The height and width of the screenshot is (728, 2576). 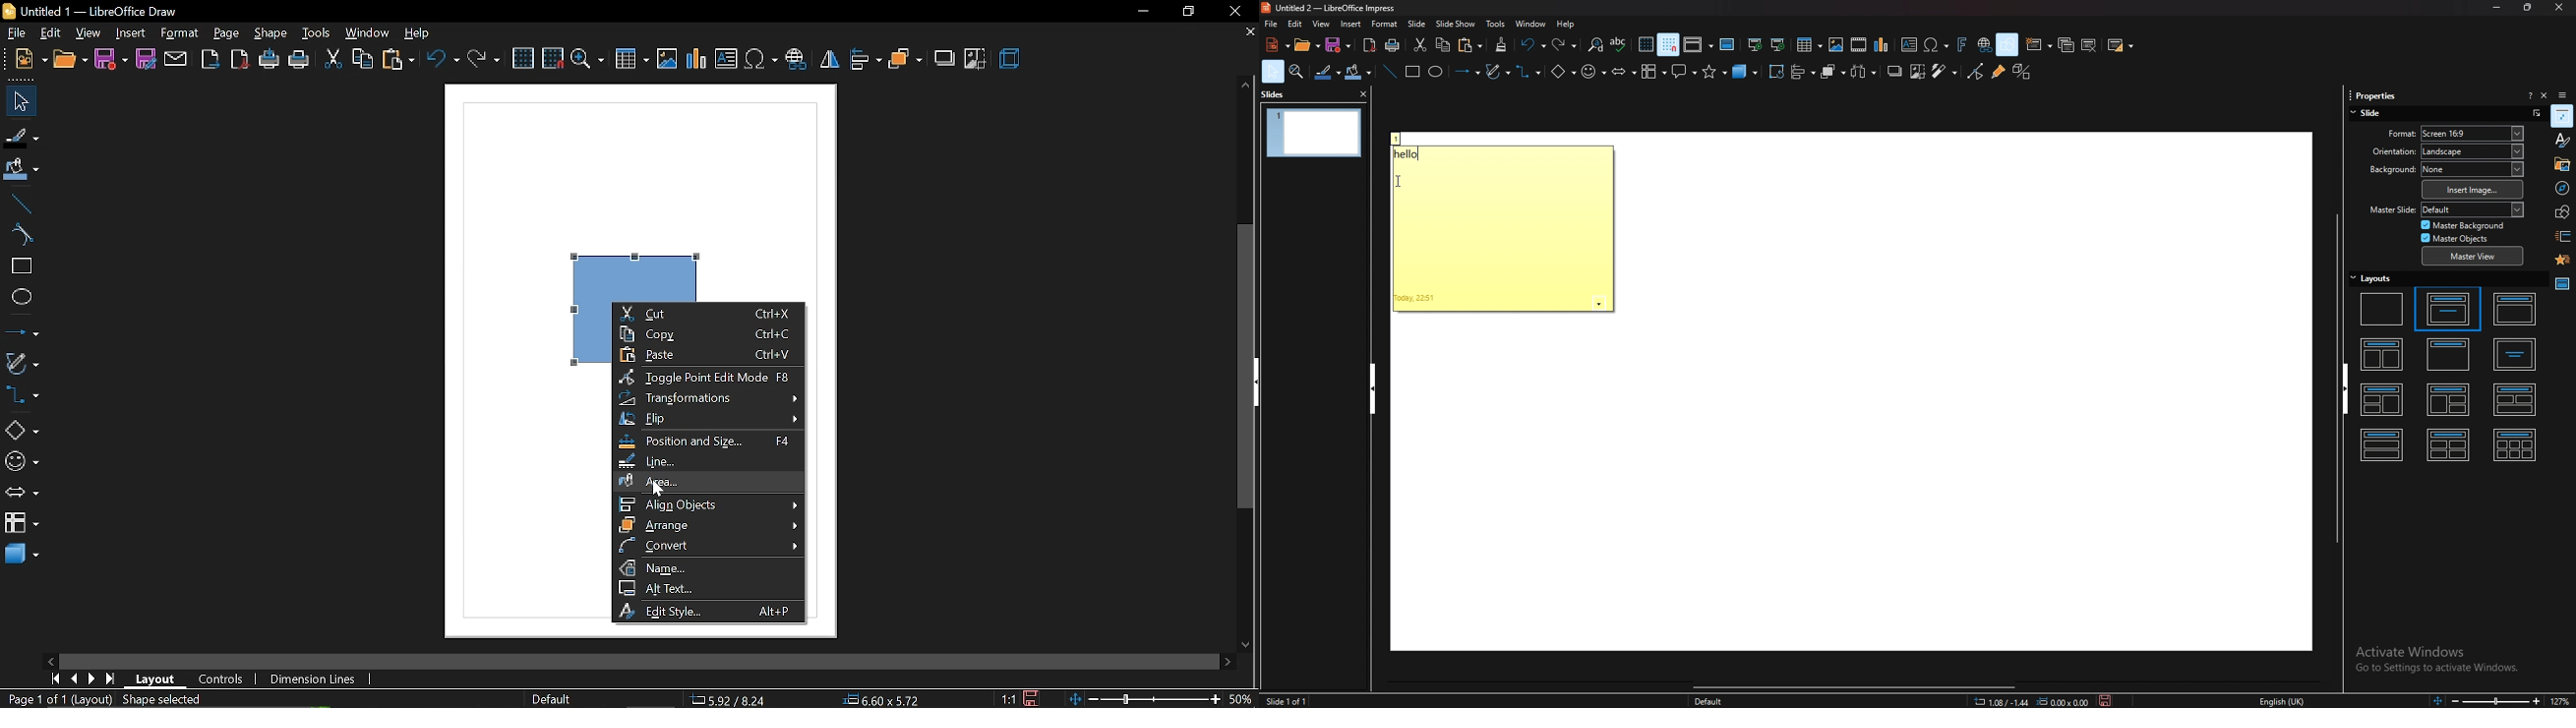 What do you see at coordinates (1418, 23) in the screenshot?
I see `slide` at bounding box center [1418, 23].